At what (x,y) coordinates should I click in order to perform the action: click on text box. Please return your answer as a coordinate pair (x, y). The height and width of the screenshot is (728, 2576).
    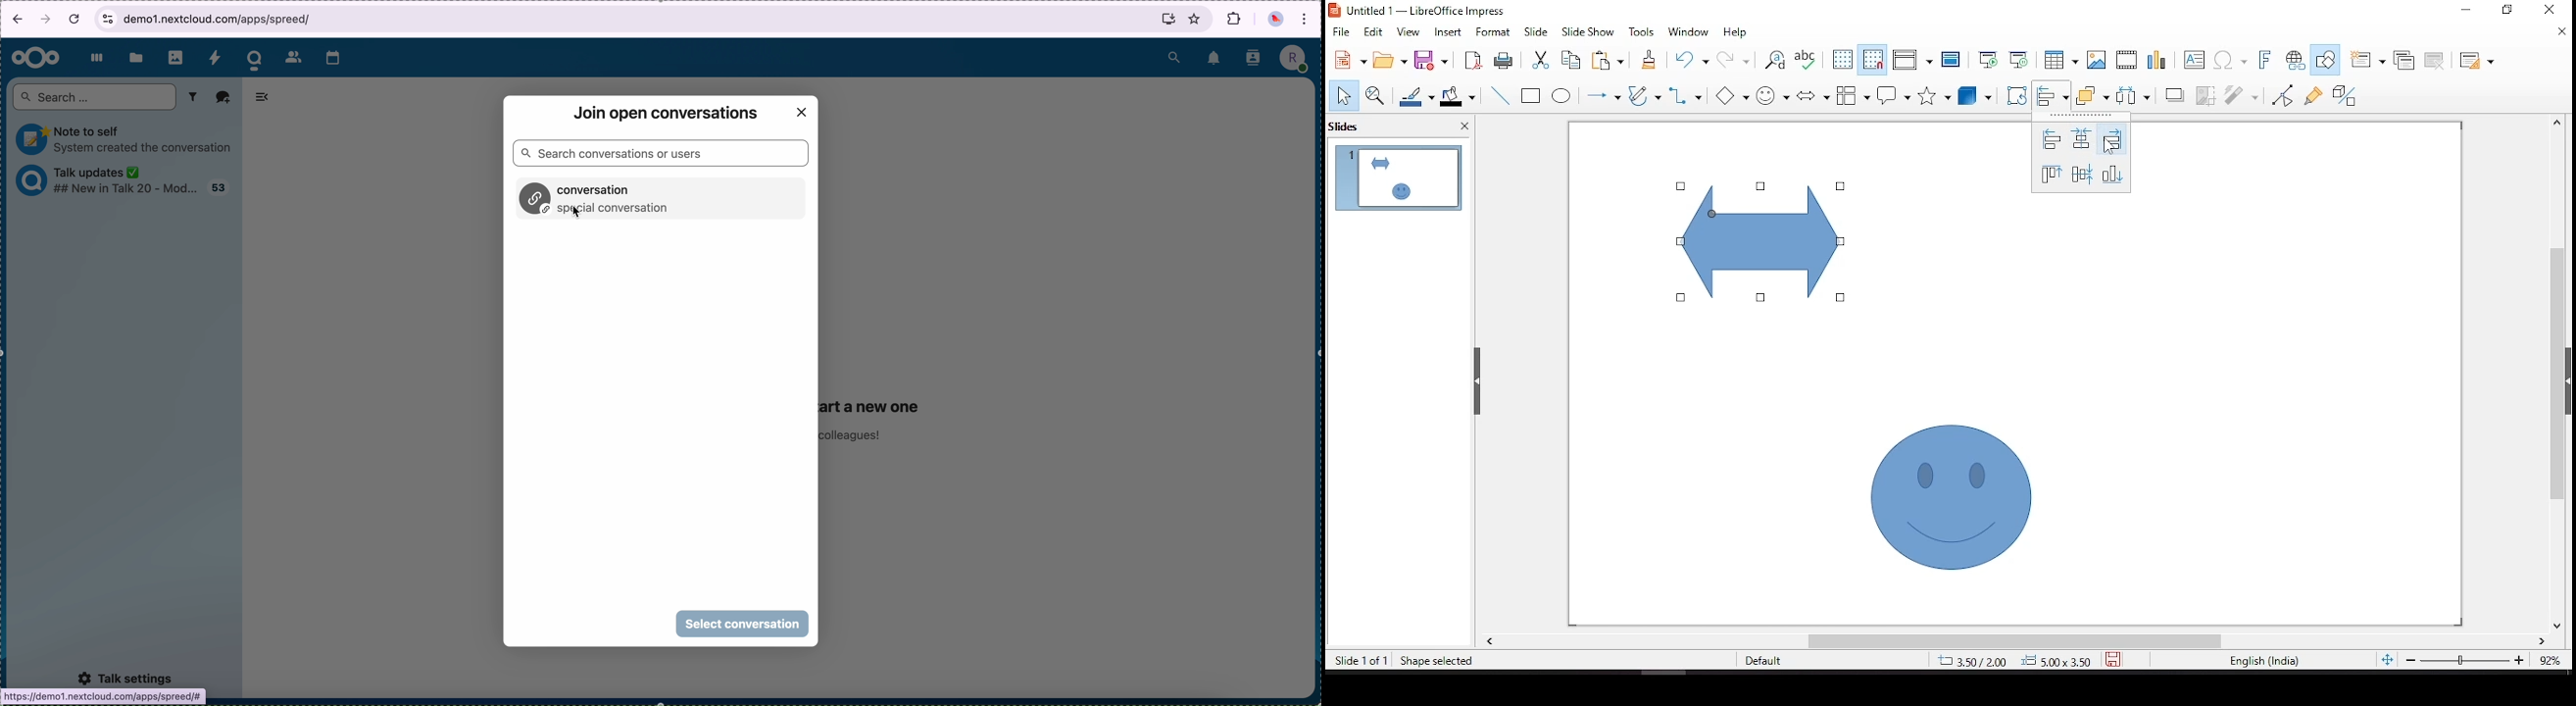
    Looking at the image, I should click on (2195, 61).